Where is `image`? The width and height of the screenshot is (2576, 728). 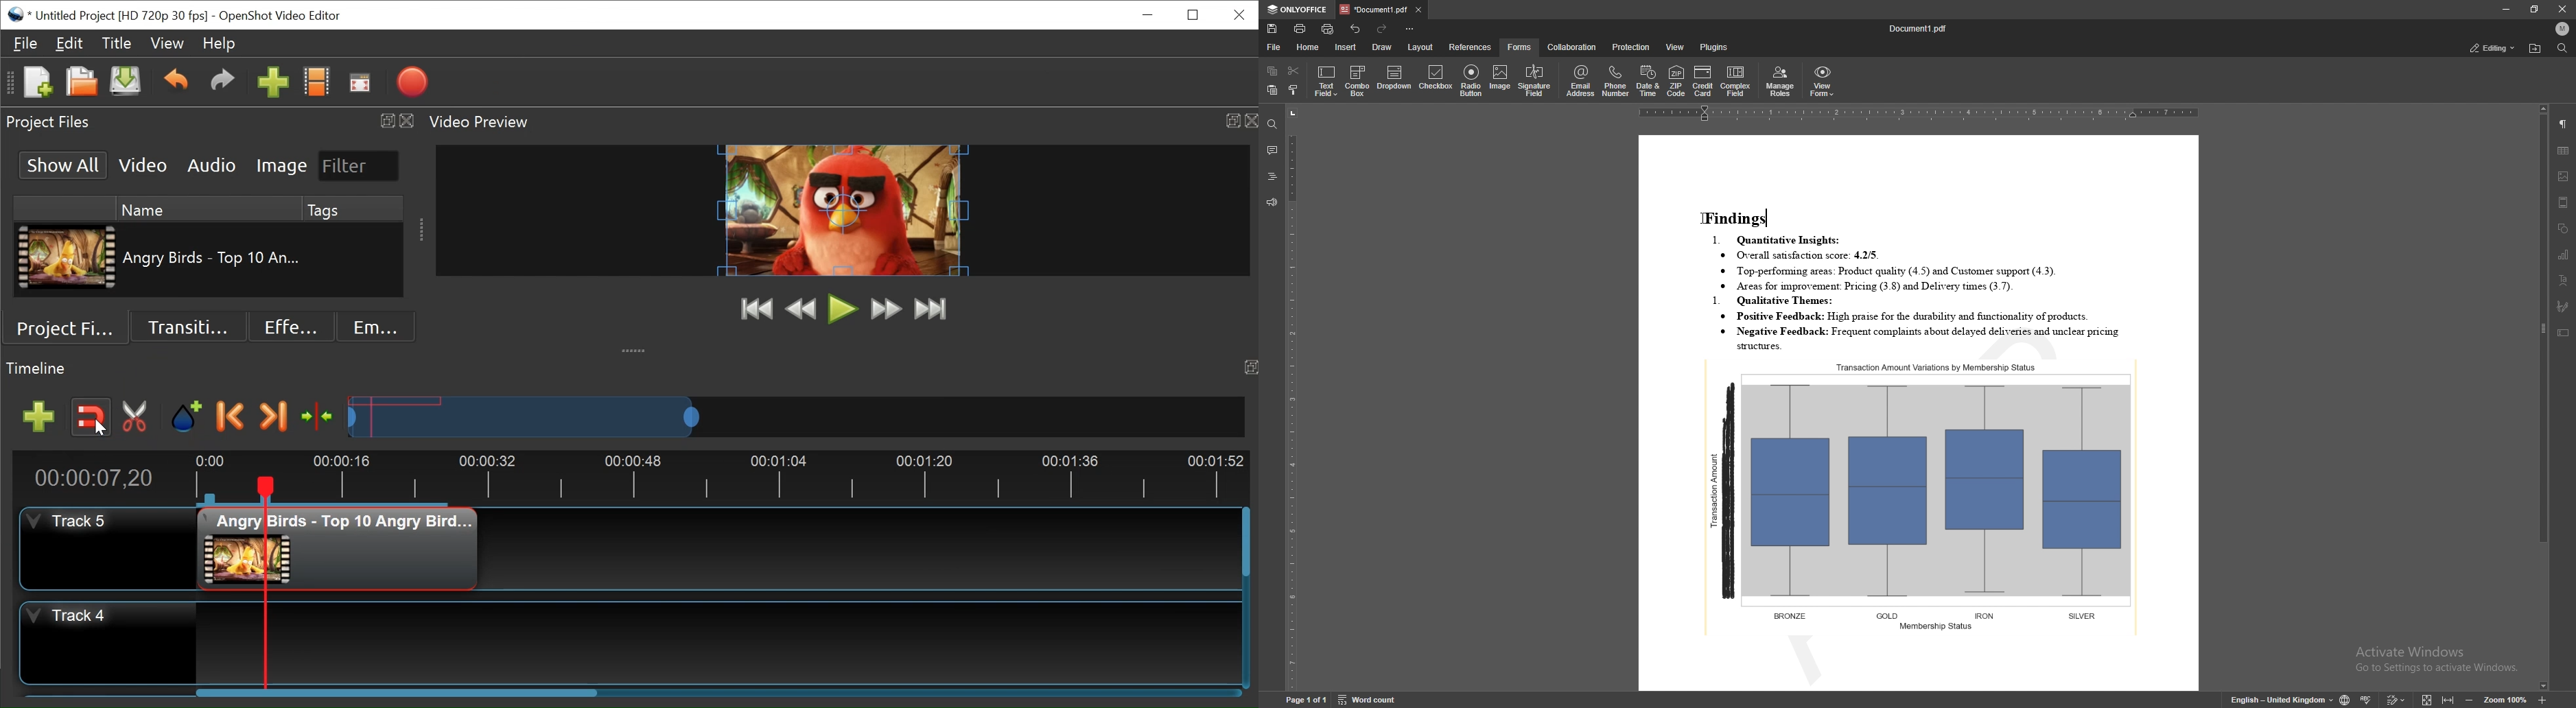 image is located at coordinates (1501, 79).